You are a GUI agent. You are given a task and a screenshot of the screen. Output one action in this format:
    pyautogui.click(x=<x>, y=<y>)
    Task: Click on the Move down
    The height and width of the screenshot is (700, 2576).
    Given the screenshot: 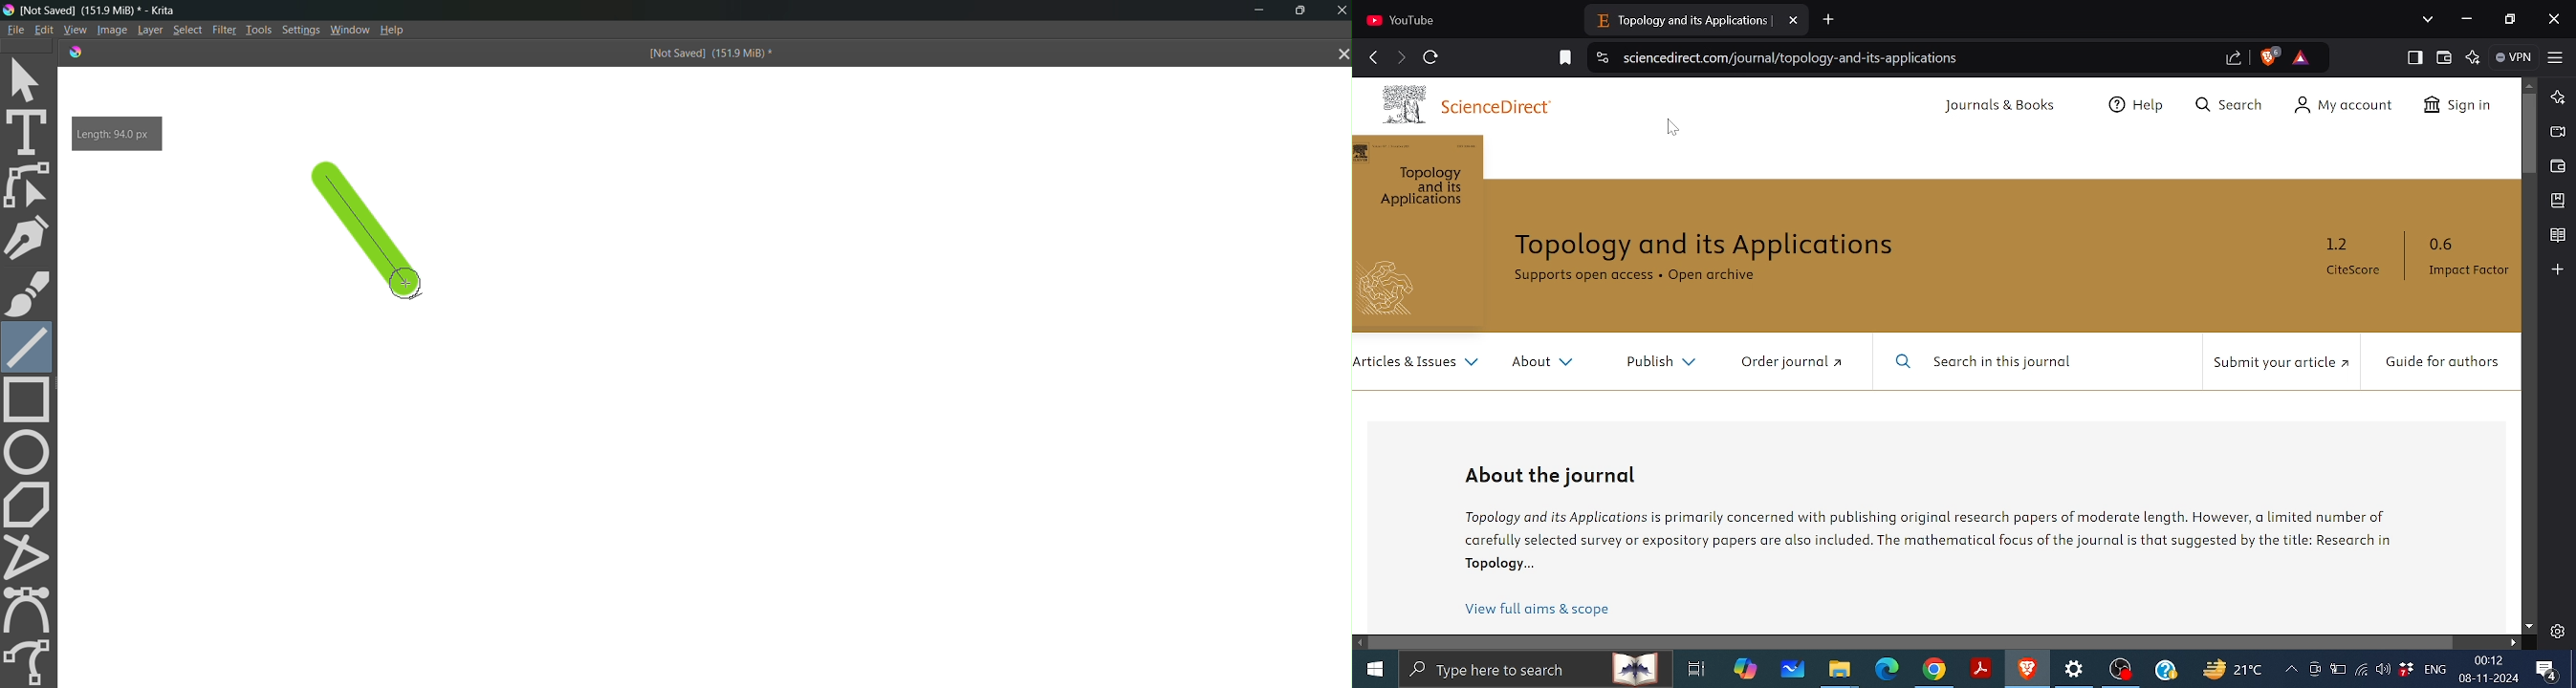 What is the action you would take?
    pyautogui.click(x=2529, y=627)
    